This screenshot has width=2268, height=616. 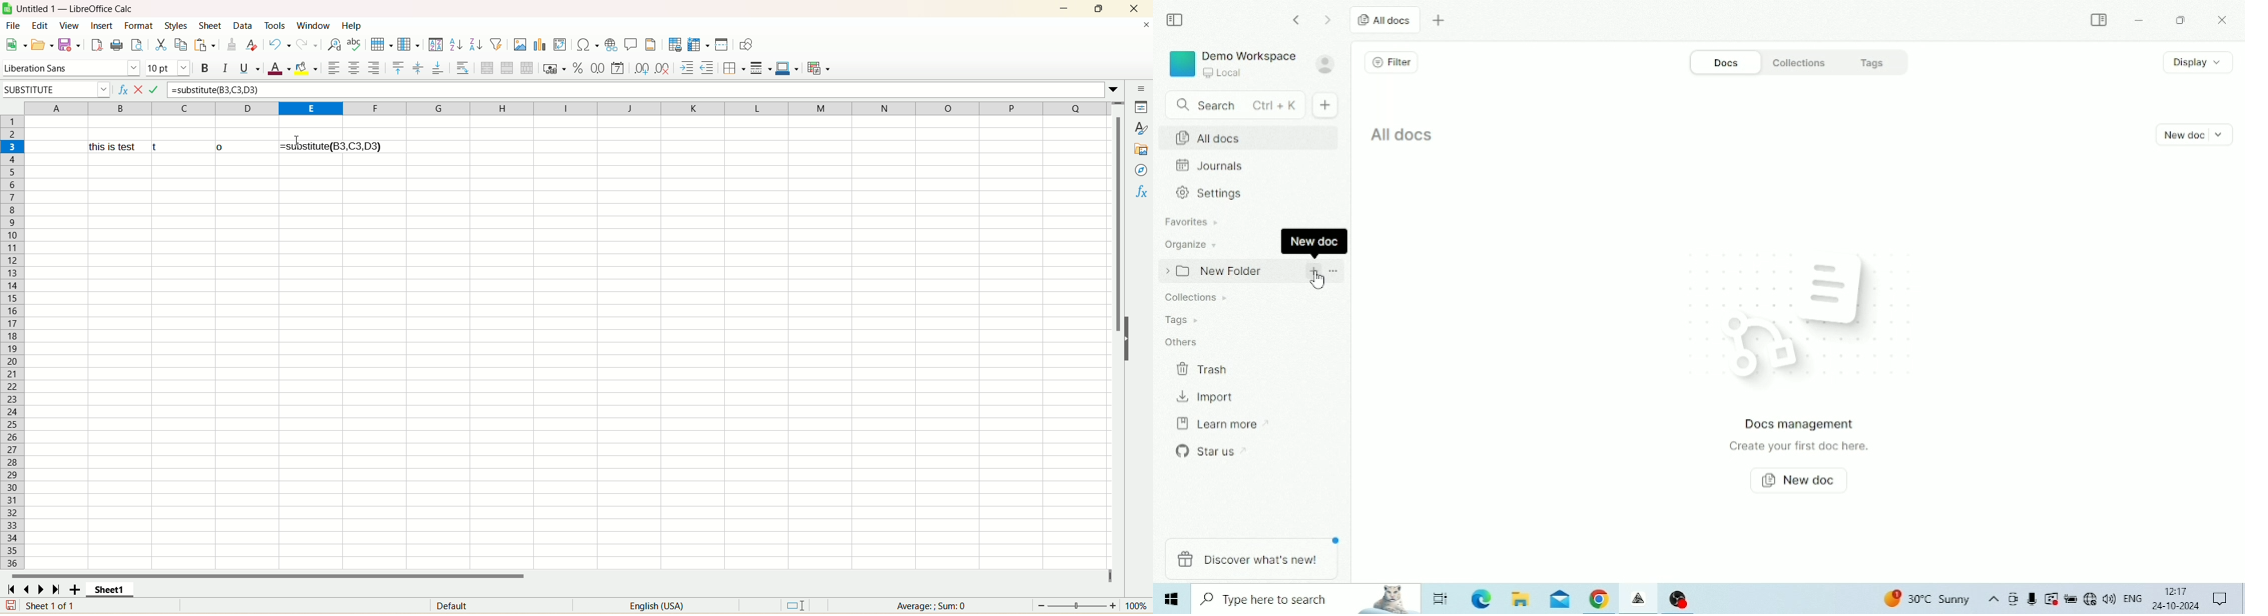 What do you see at coordinates (1141, 171) in the screenshot?
I see `navigator` at bounding box center [1141, 171].